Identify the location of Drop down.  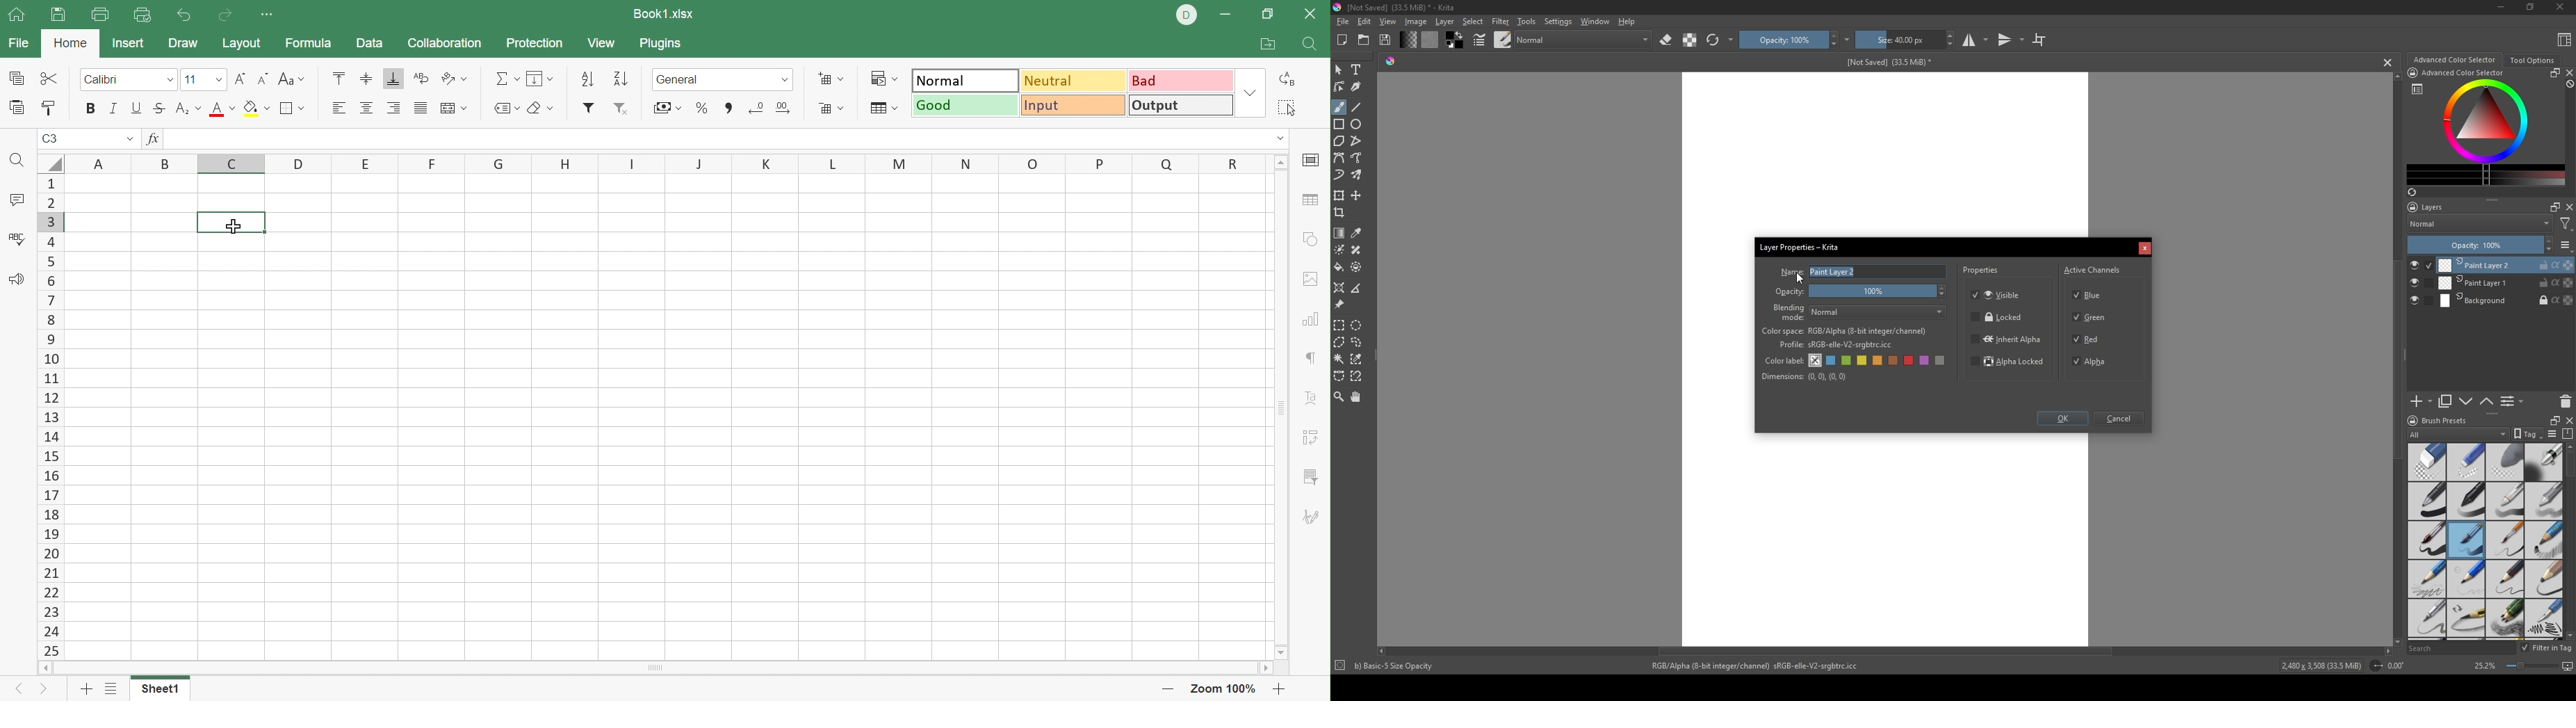
(787, 80).